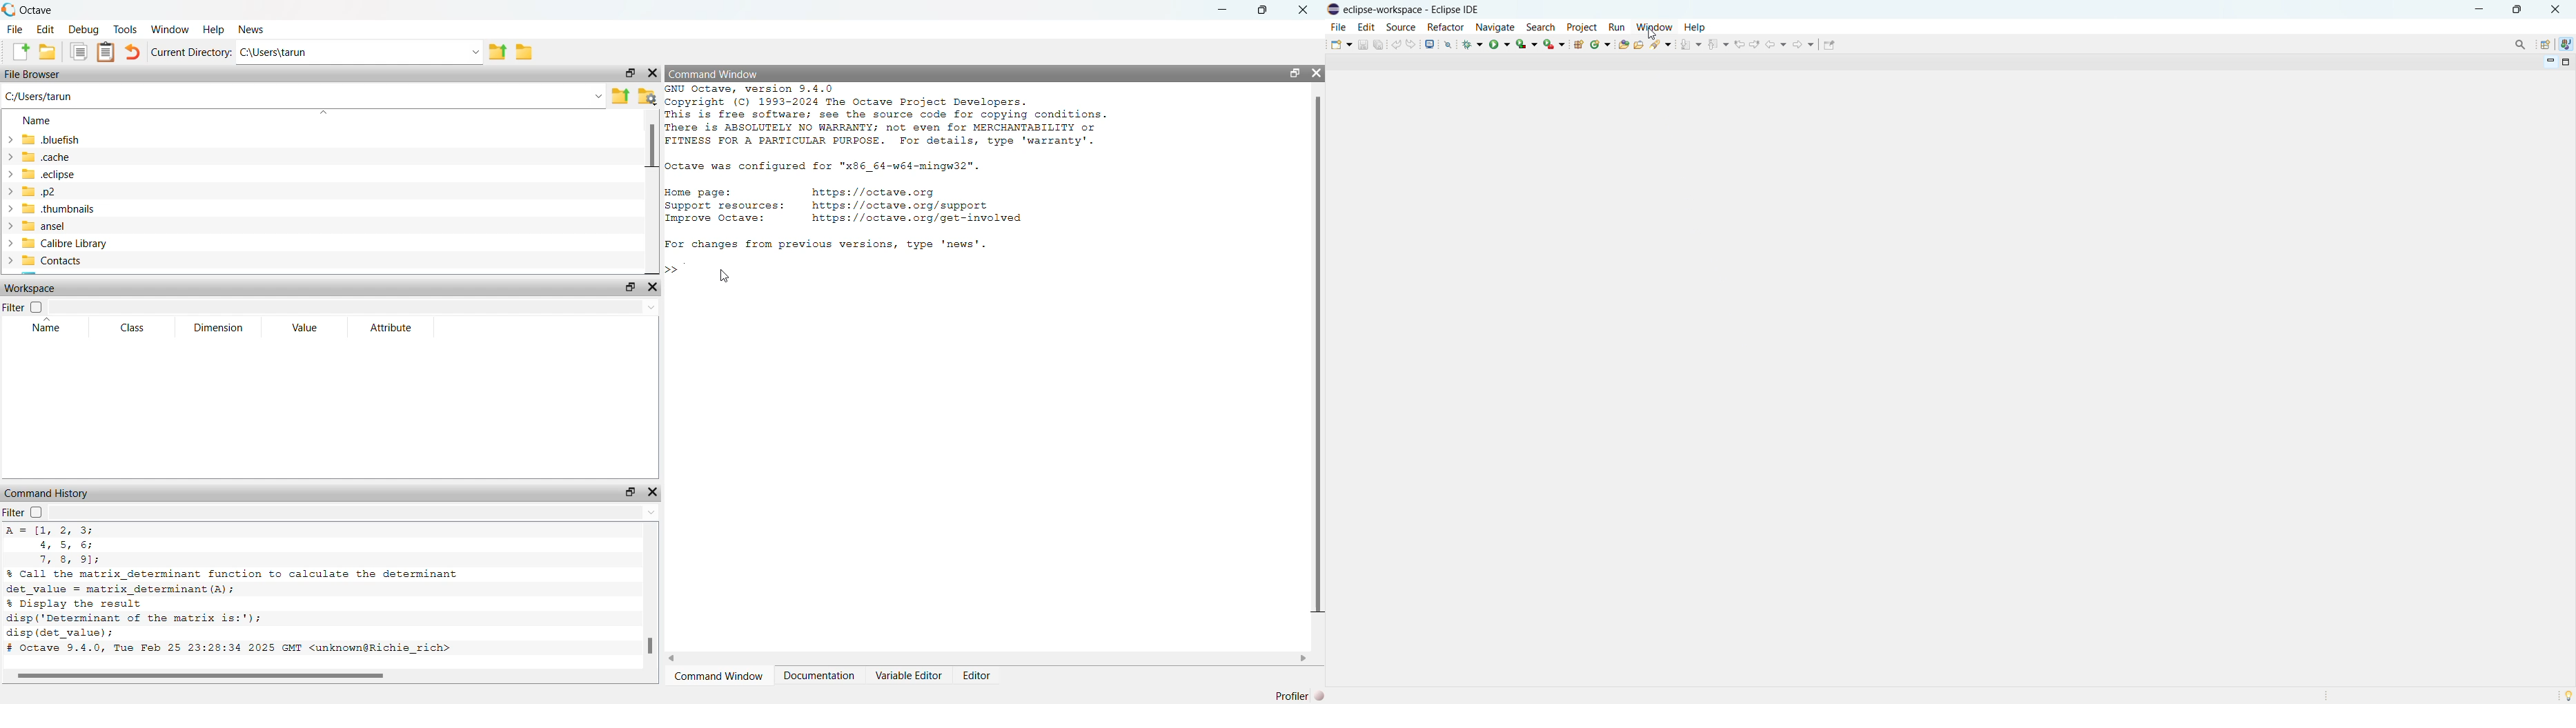  I want to click on pin editor, so click(1829, 45).